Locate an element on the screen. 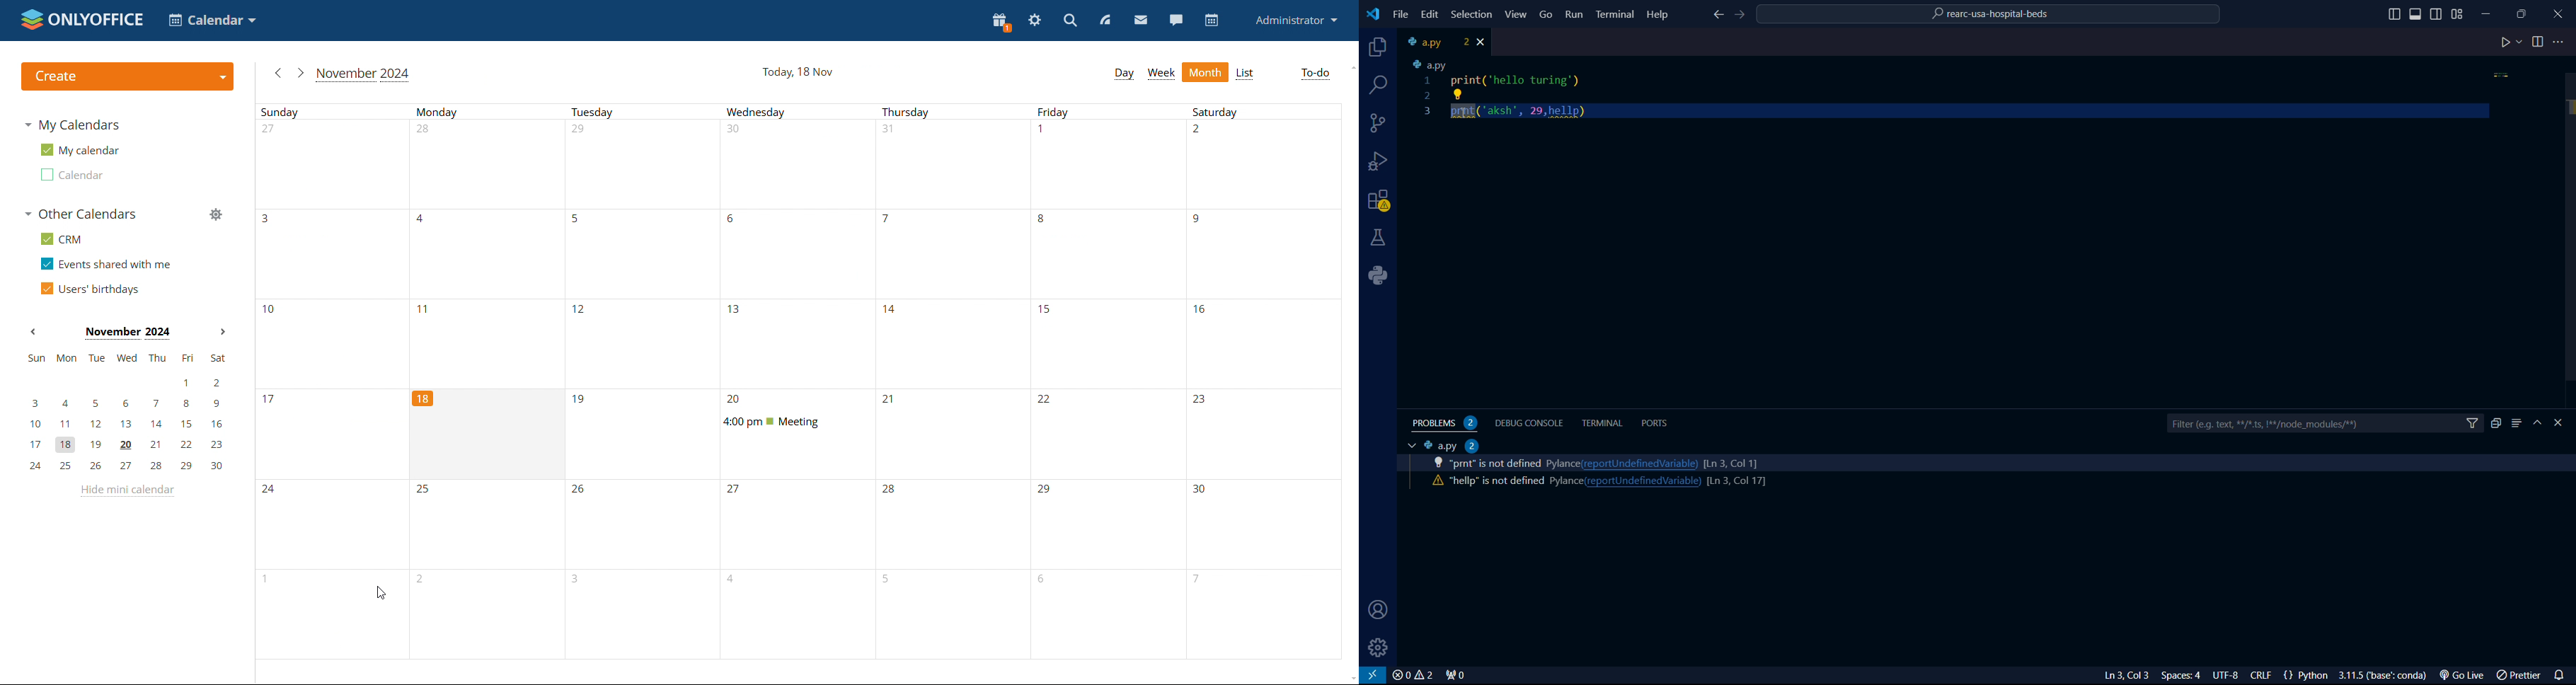 This screenshot has height=700, width=2576. mini calendar is located at coordinates (127, 413).